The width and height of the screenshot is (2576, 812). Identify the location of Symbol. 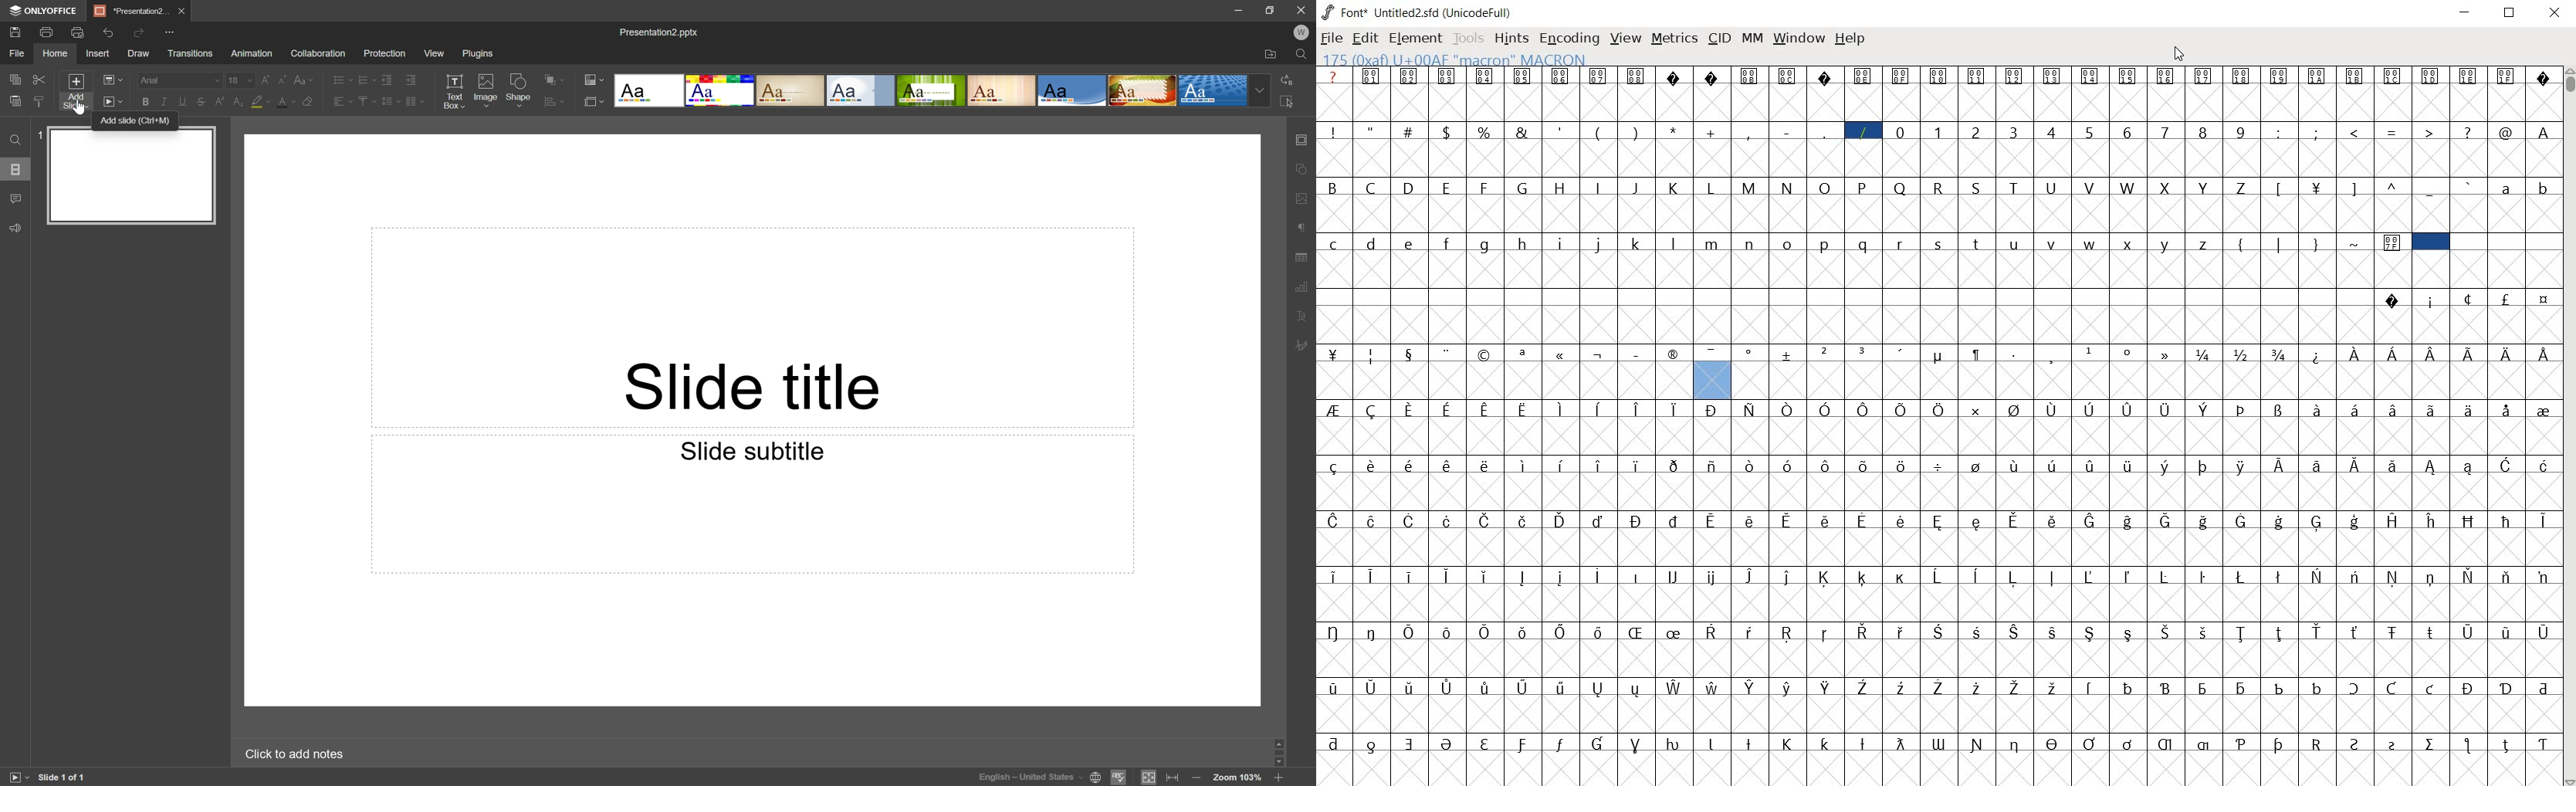
(2203, 577).